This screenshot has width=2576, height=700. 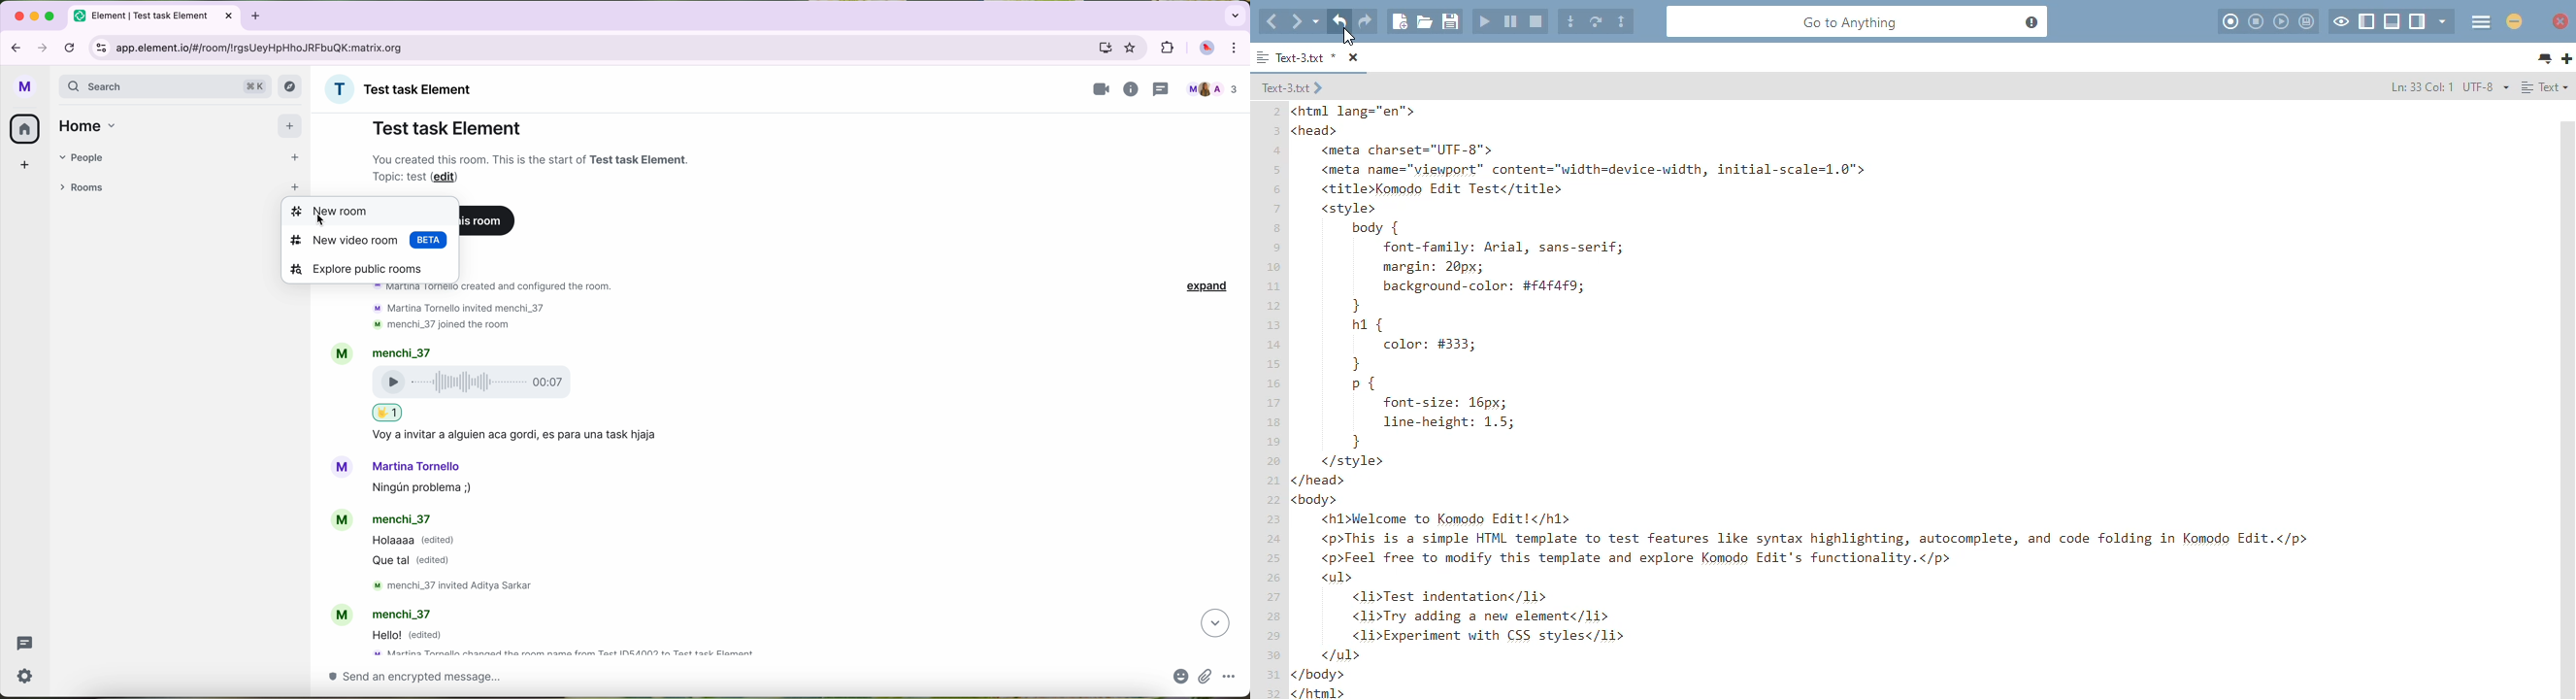 What do you see at coordinates (388, 412) in the screenshot?
I see `text` at bounding box center [388, 412].